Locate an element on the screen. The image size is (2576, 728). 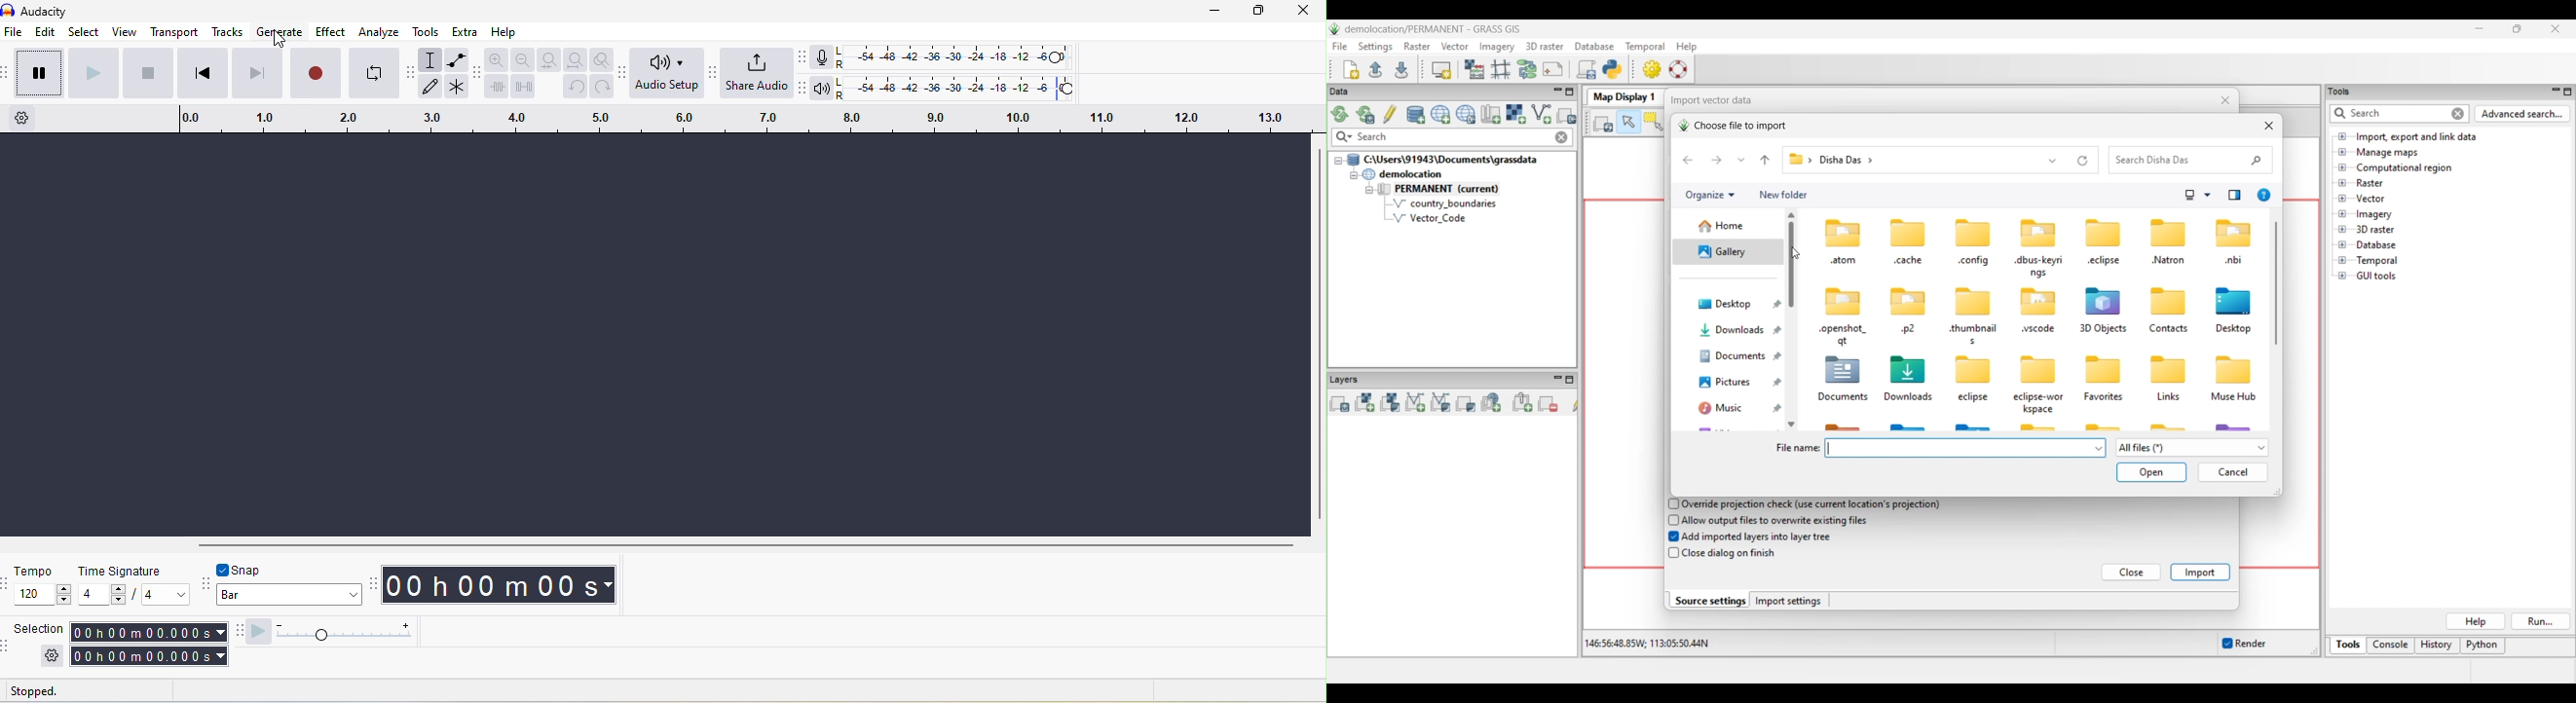
minimize is located at coordinates (1217, 11).